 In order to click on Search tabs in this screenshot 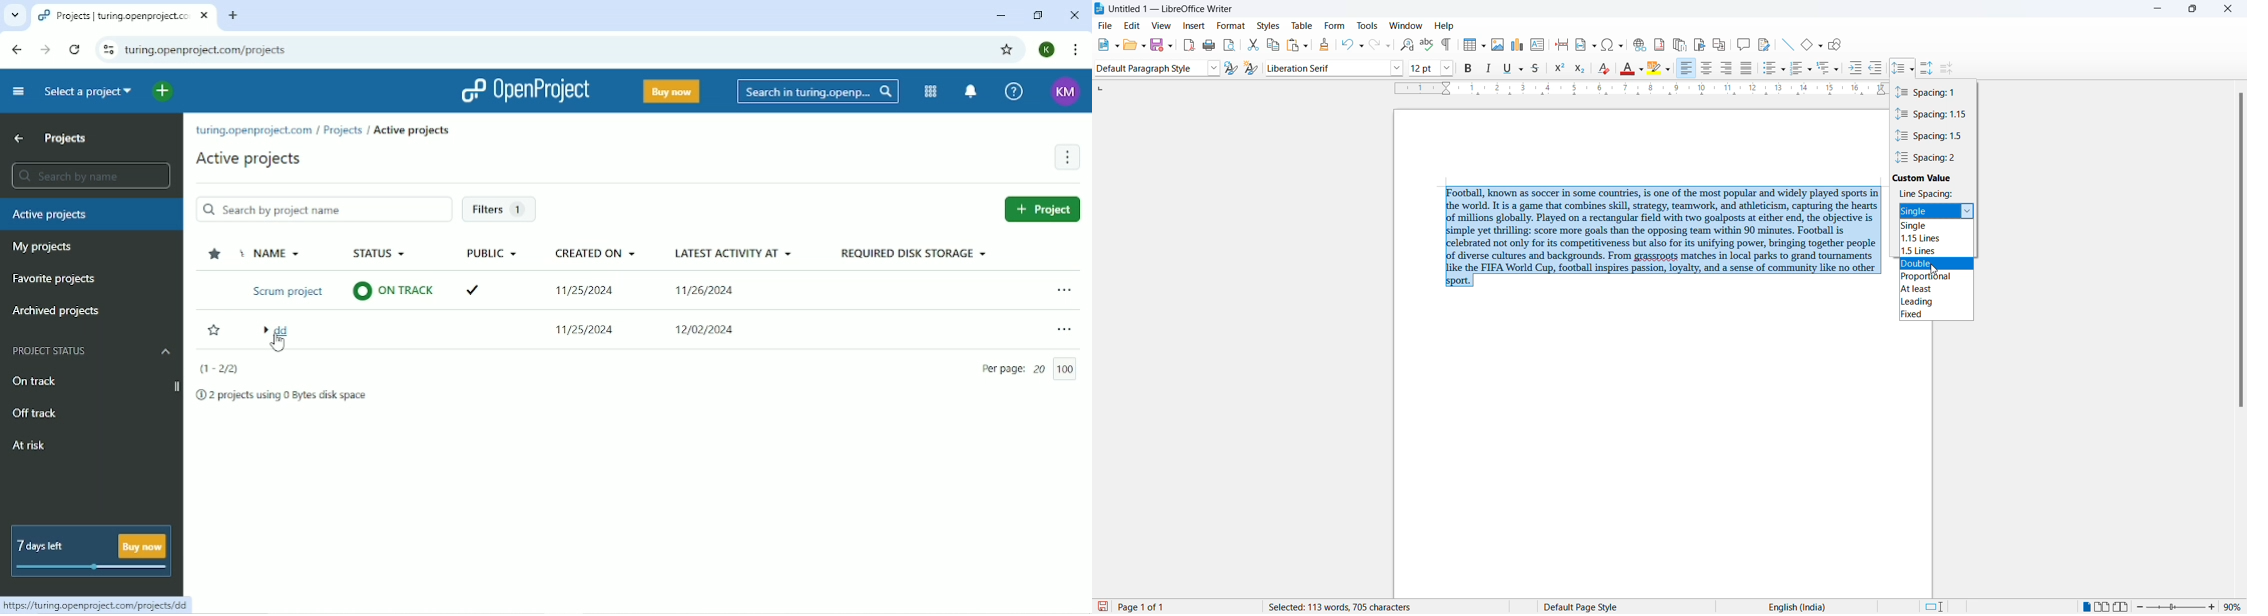, I will do `click(16, 16)`.